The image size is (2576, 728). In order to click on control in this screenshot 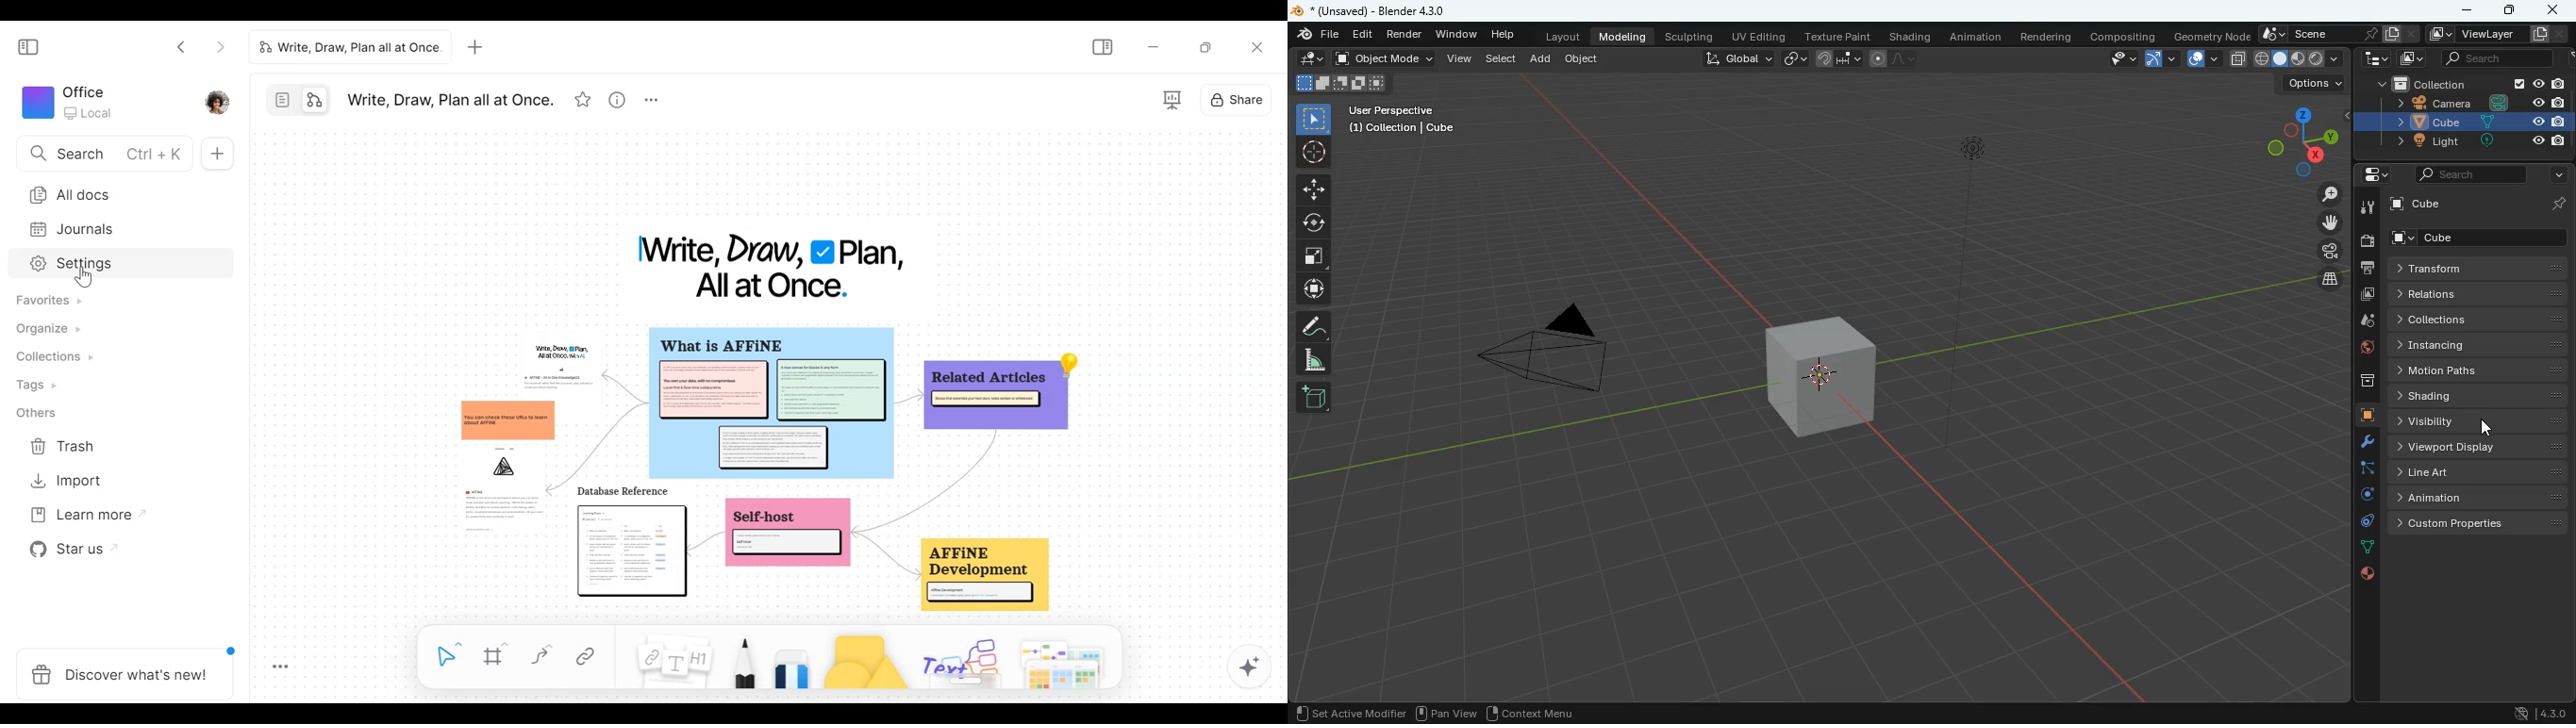, I will do `click(2362, 522)`.